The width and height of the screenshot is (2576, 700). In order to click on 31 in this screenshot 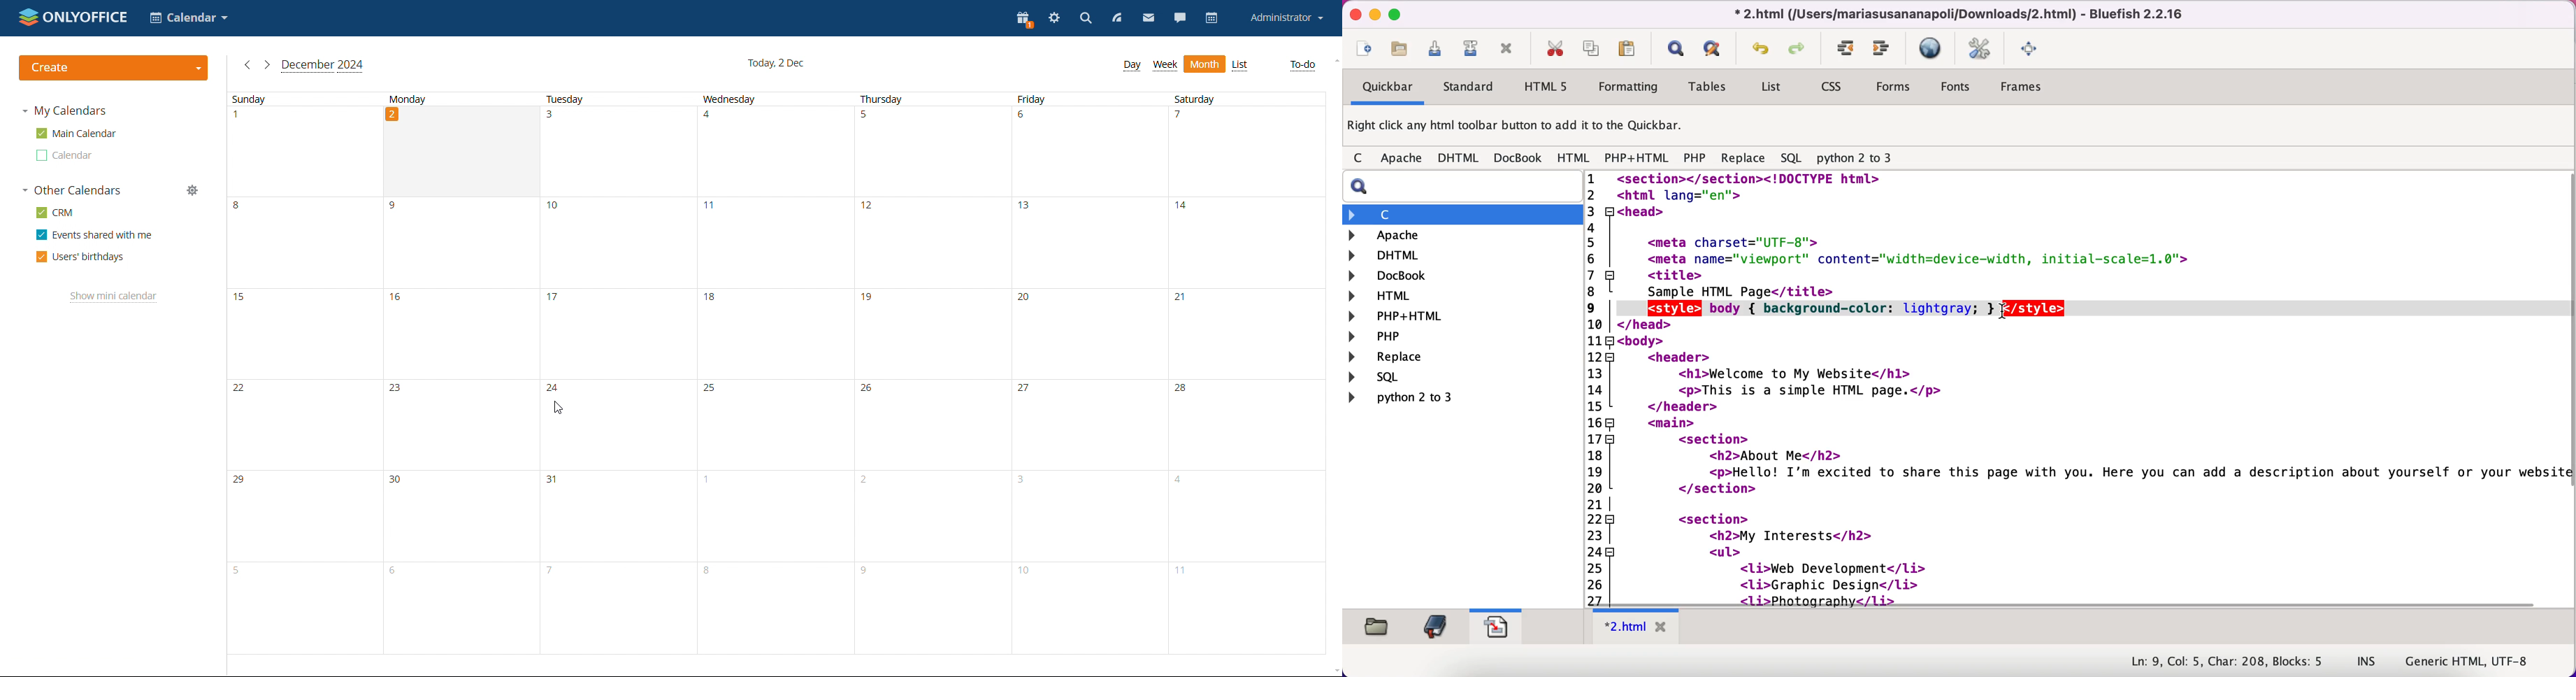, I will do `click(555, 480)`.